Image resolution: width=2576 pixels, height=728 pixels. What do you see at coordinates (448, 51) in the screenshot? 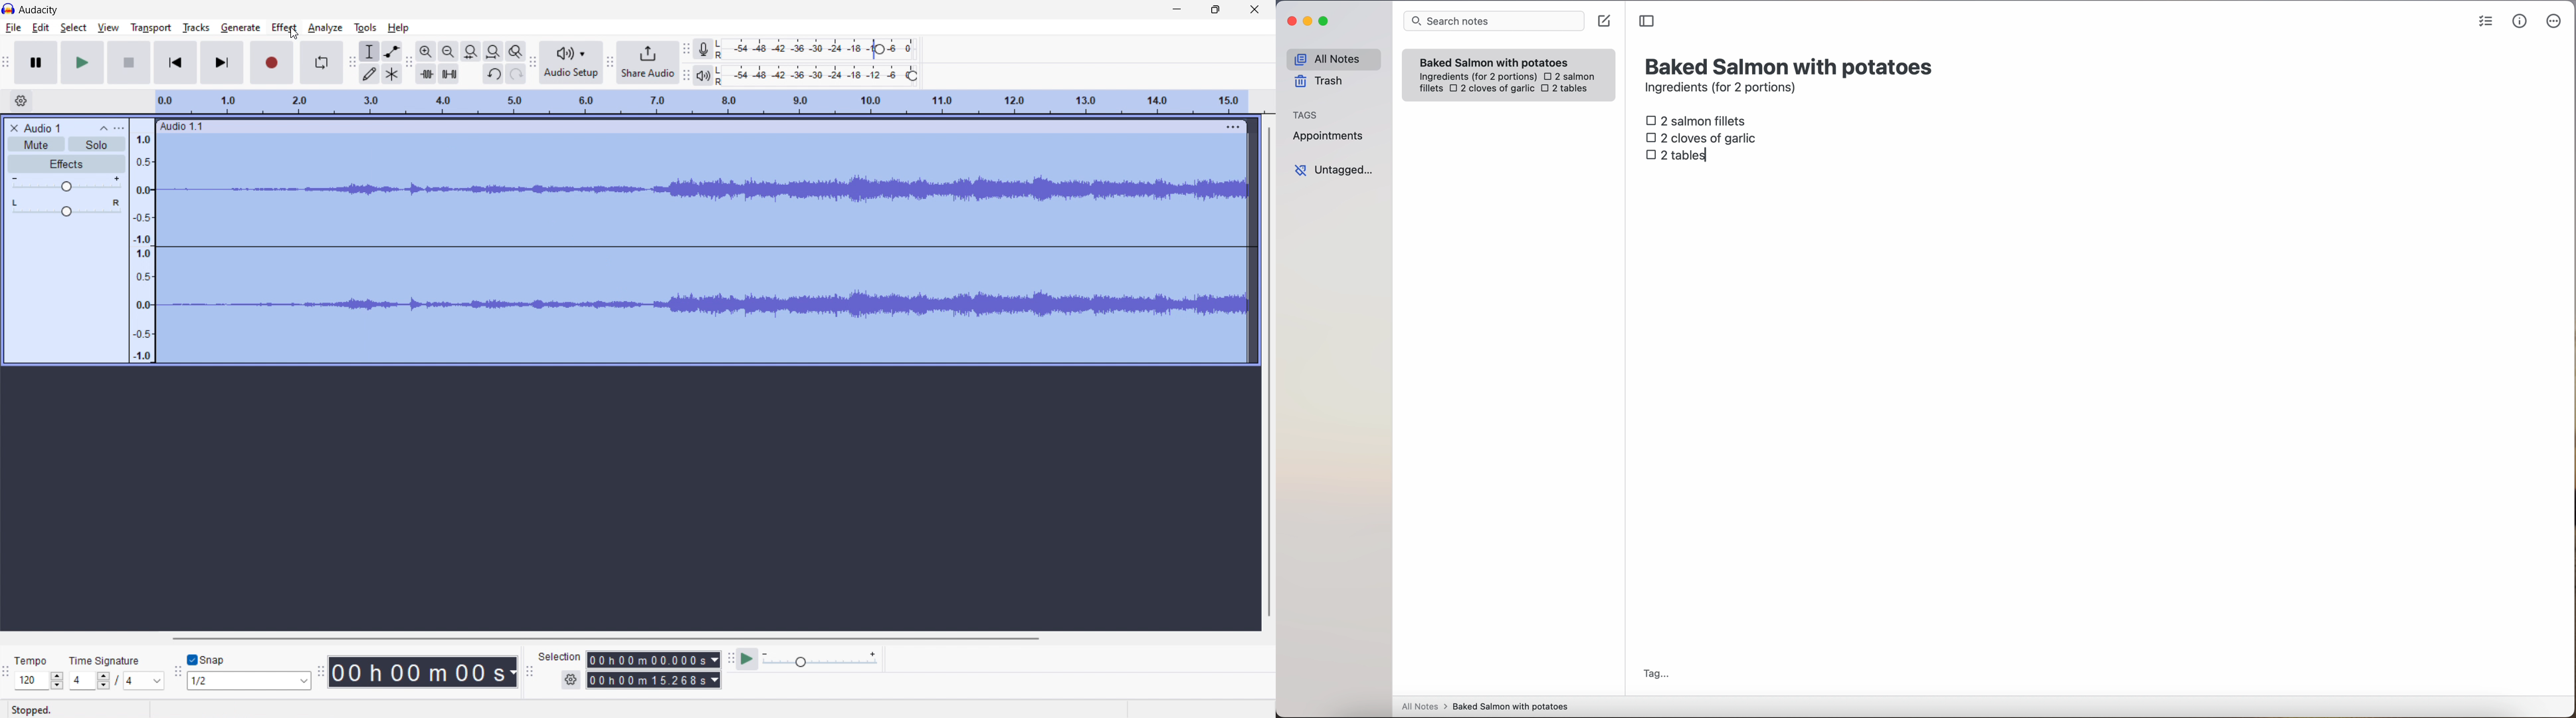
I see `zoom out` at bounding box center [448, 51].